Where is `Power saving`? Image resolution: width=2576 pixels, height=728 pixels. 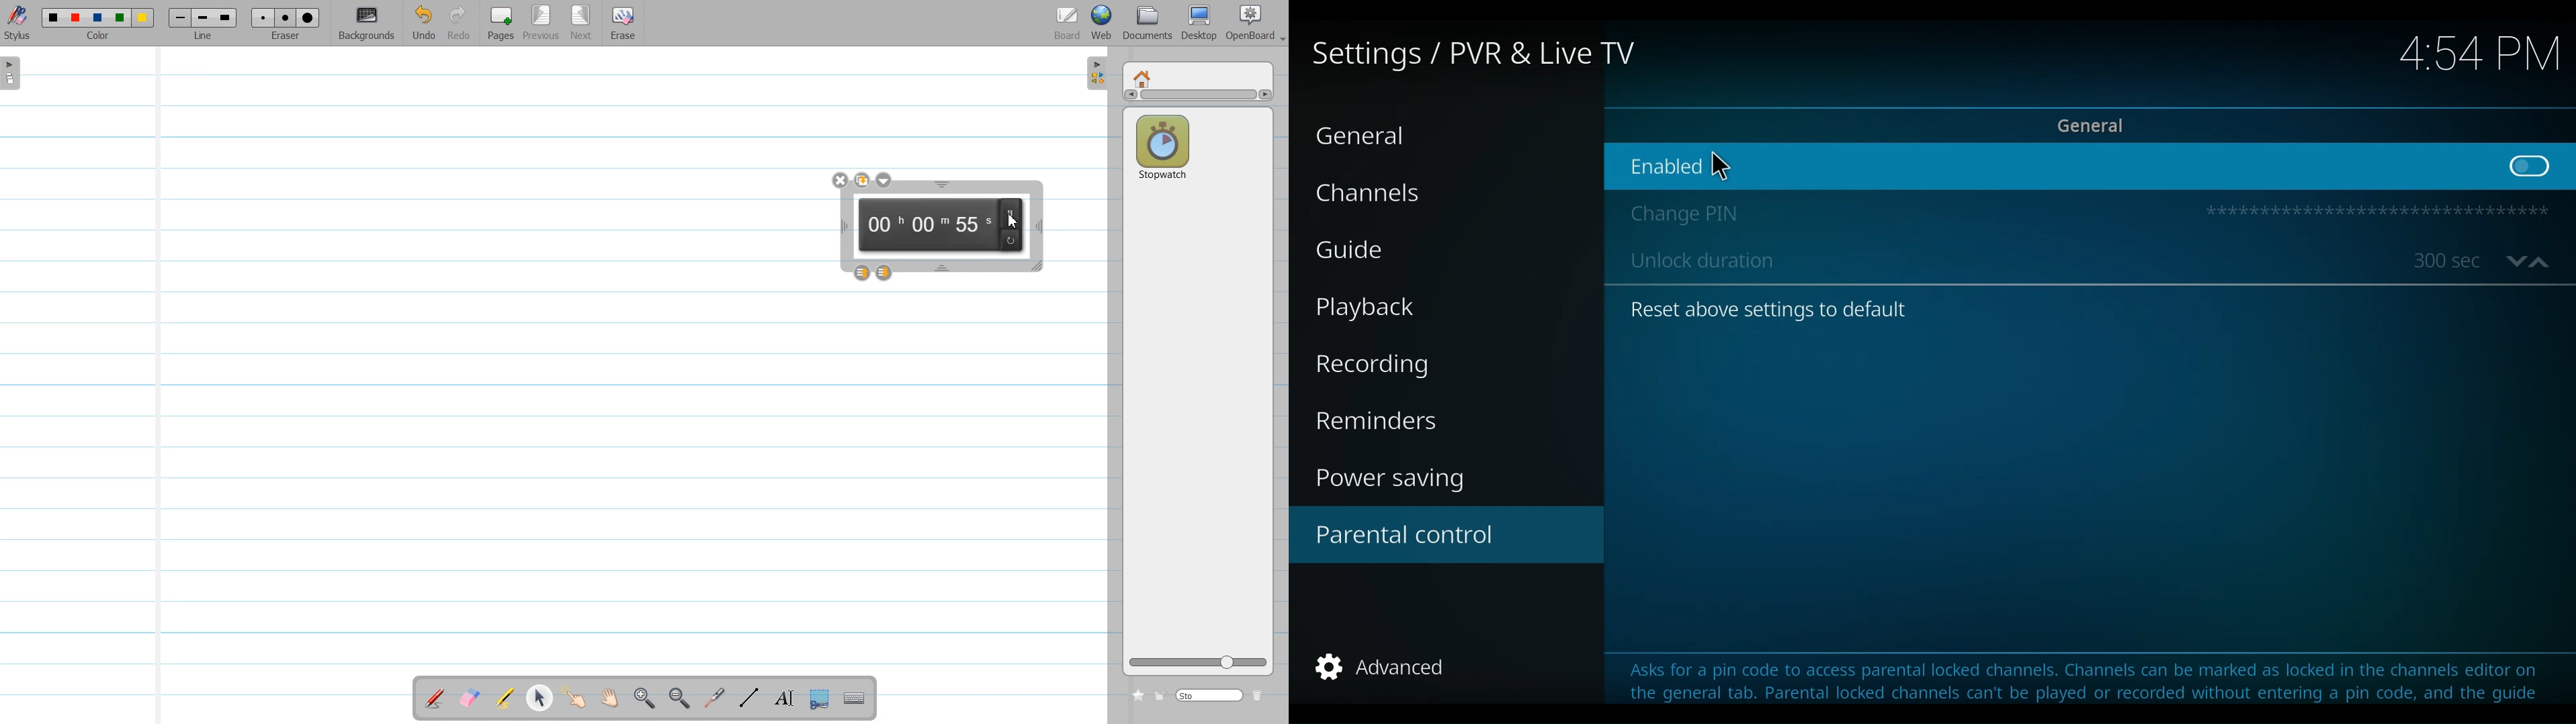
Power saving is located at coordinates (1391, 479).